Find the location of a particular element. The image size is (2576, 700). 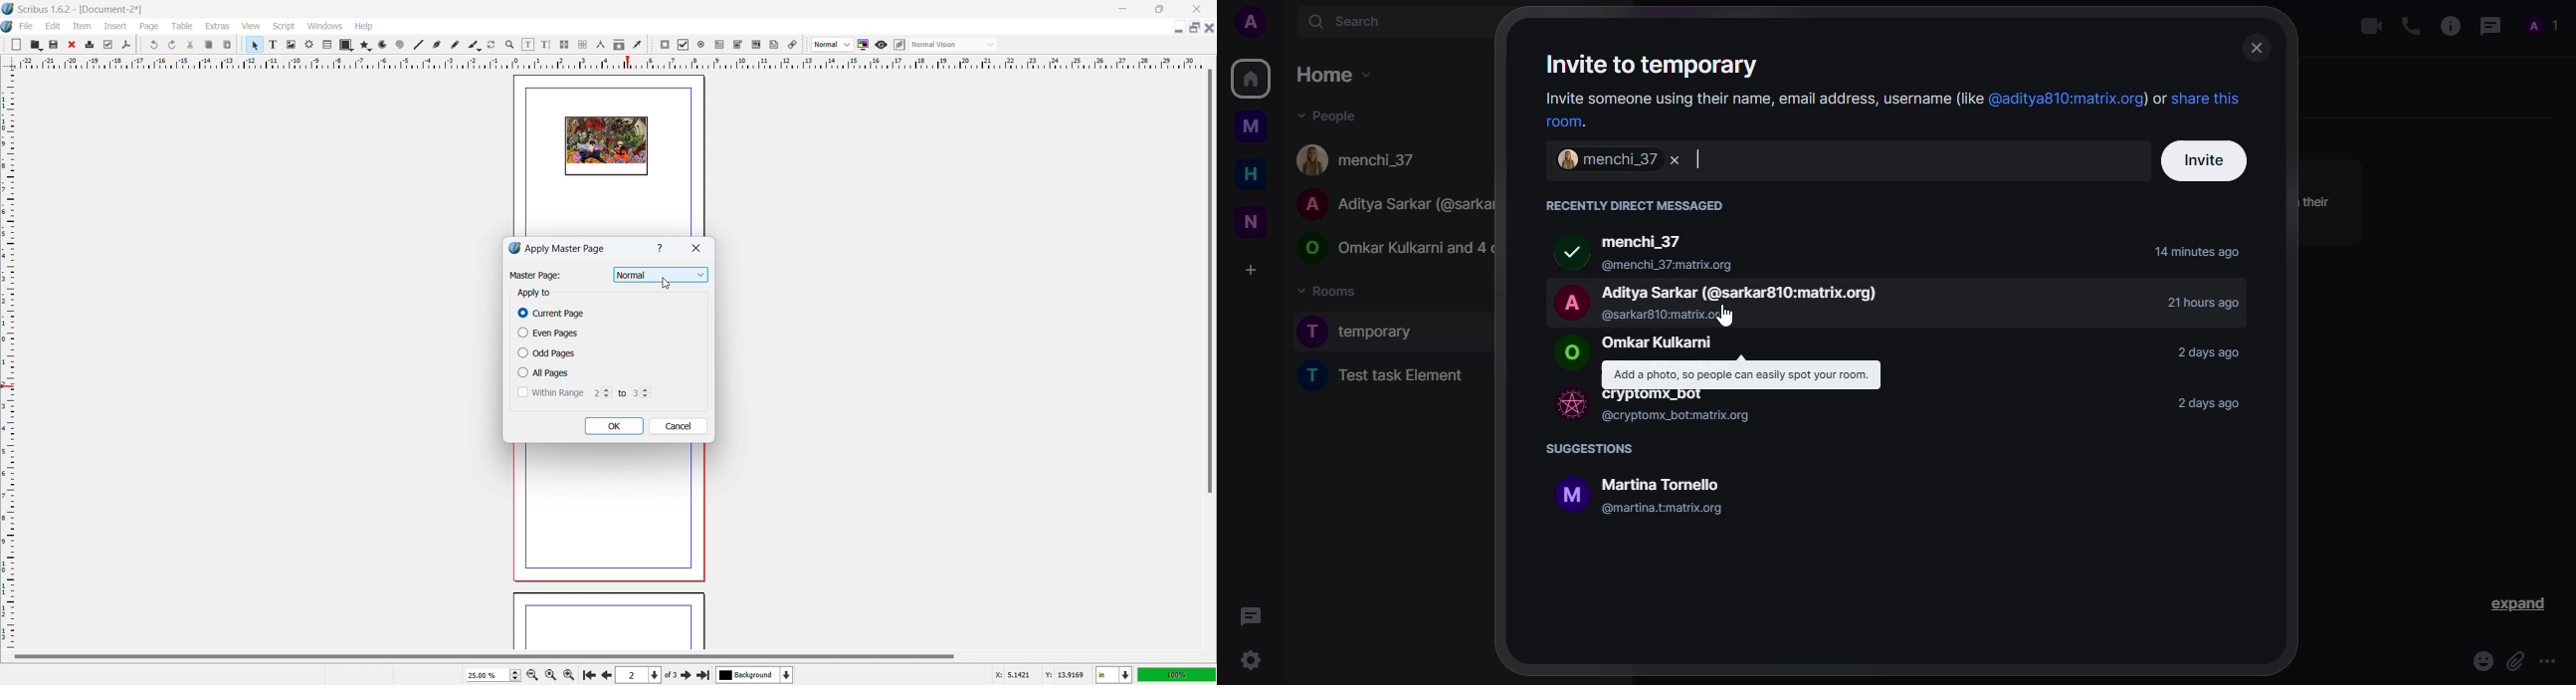

cursor is located at coordinates (666, 284).